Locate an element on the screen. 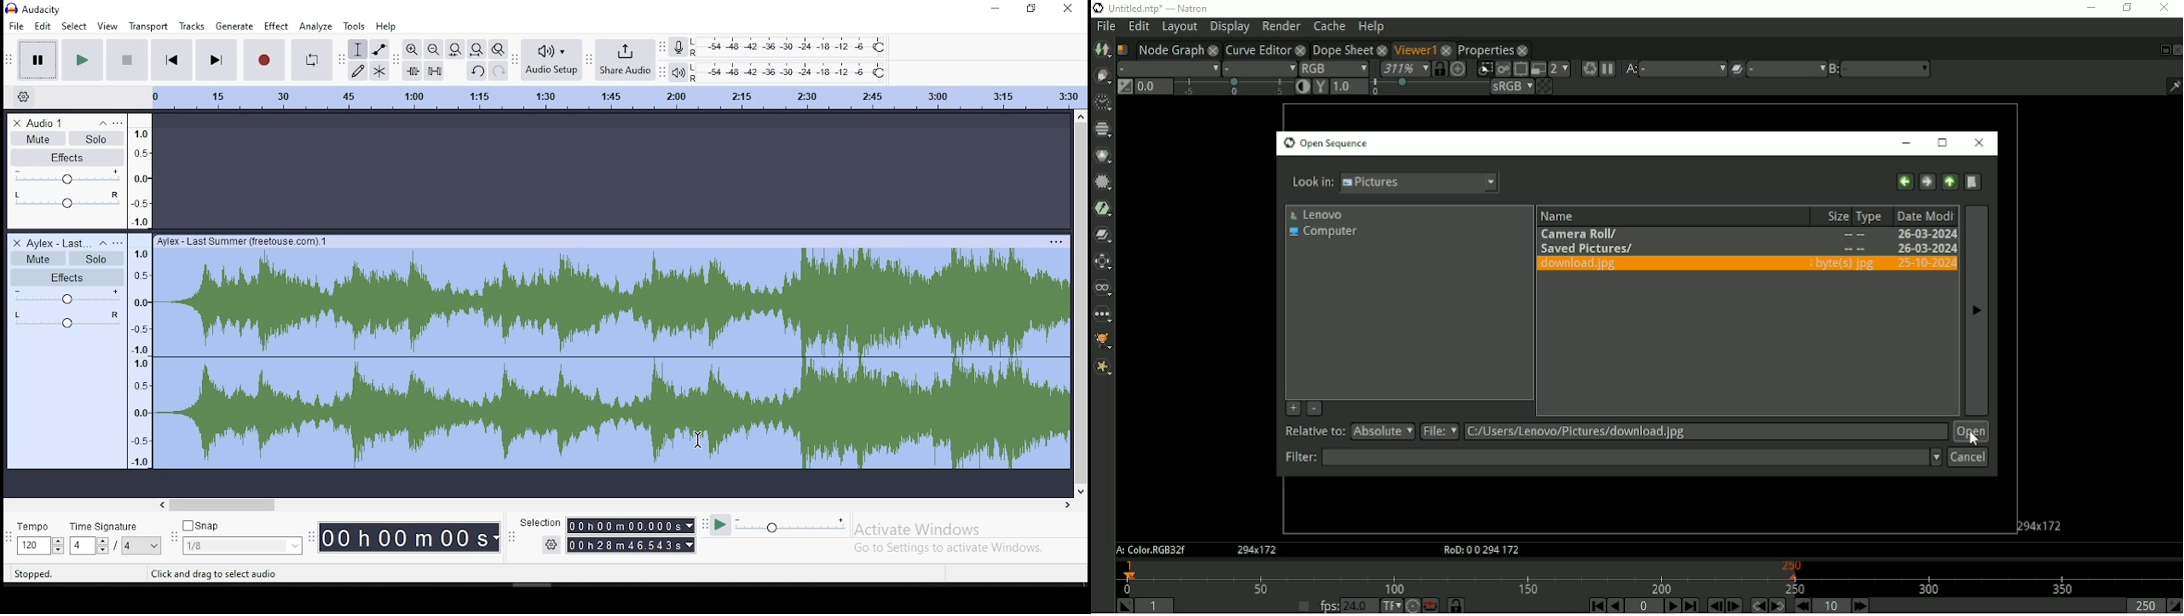  undo is located at coordinates (476, 71).